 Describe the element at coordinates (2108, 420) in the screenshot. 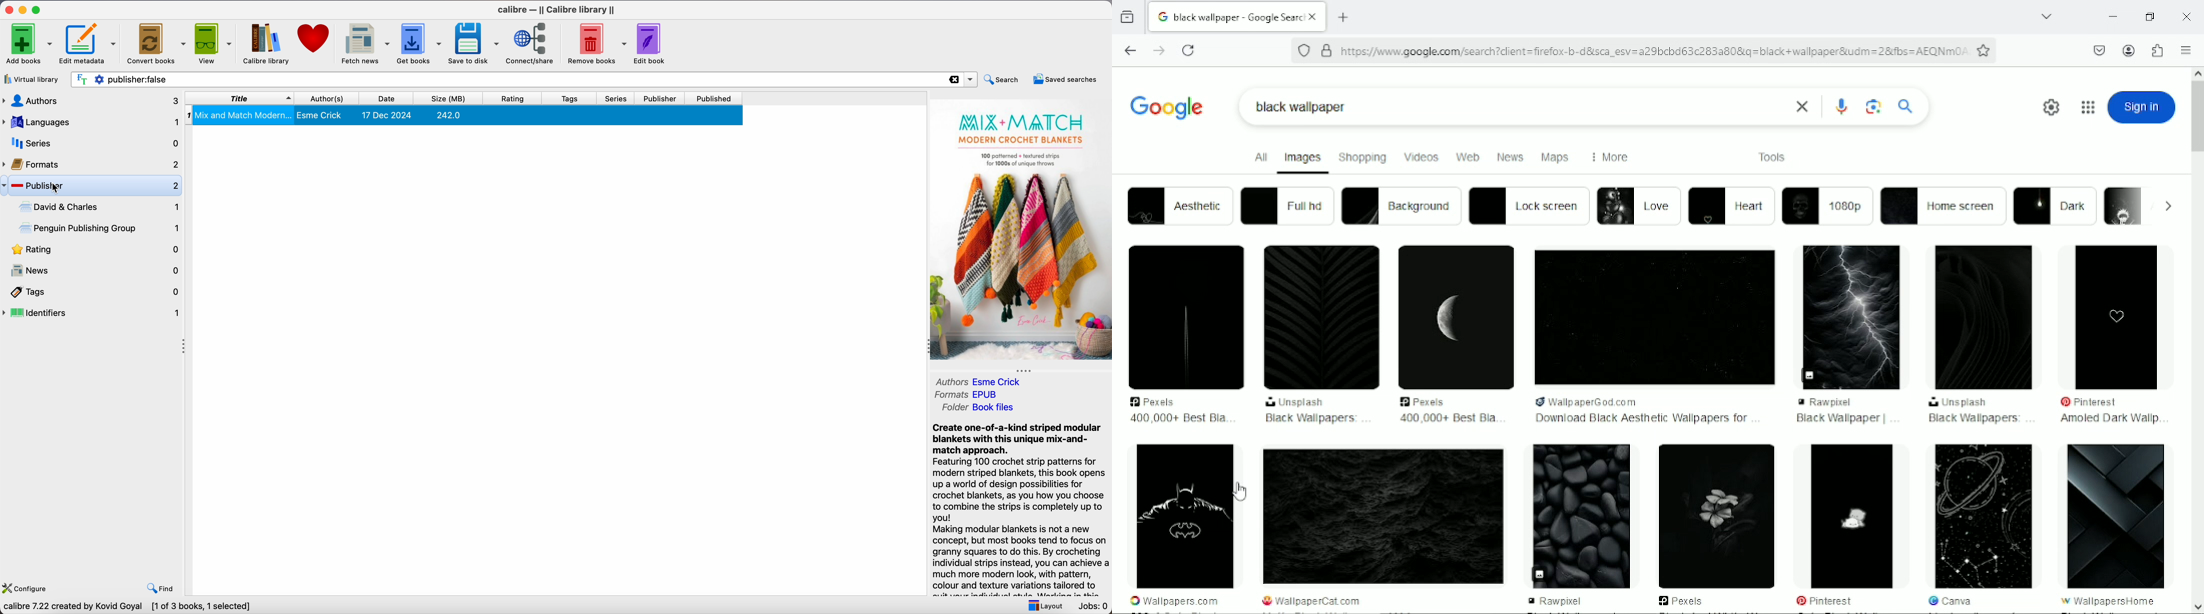

I see `amoled dark wallpaper` at that location.